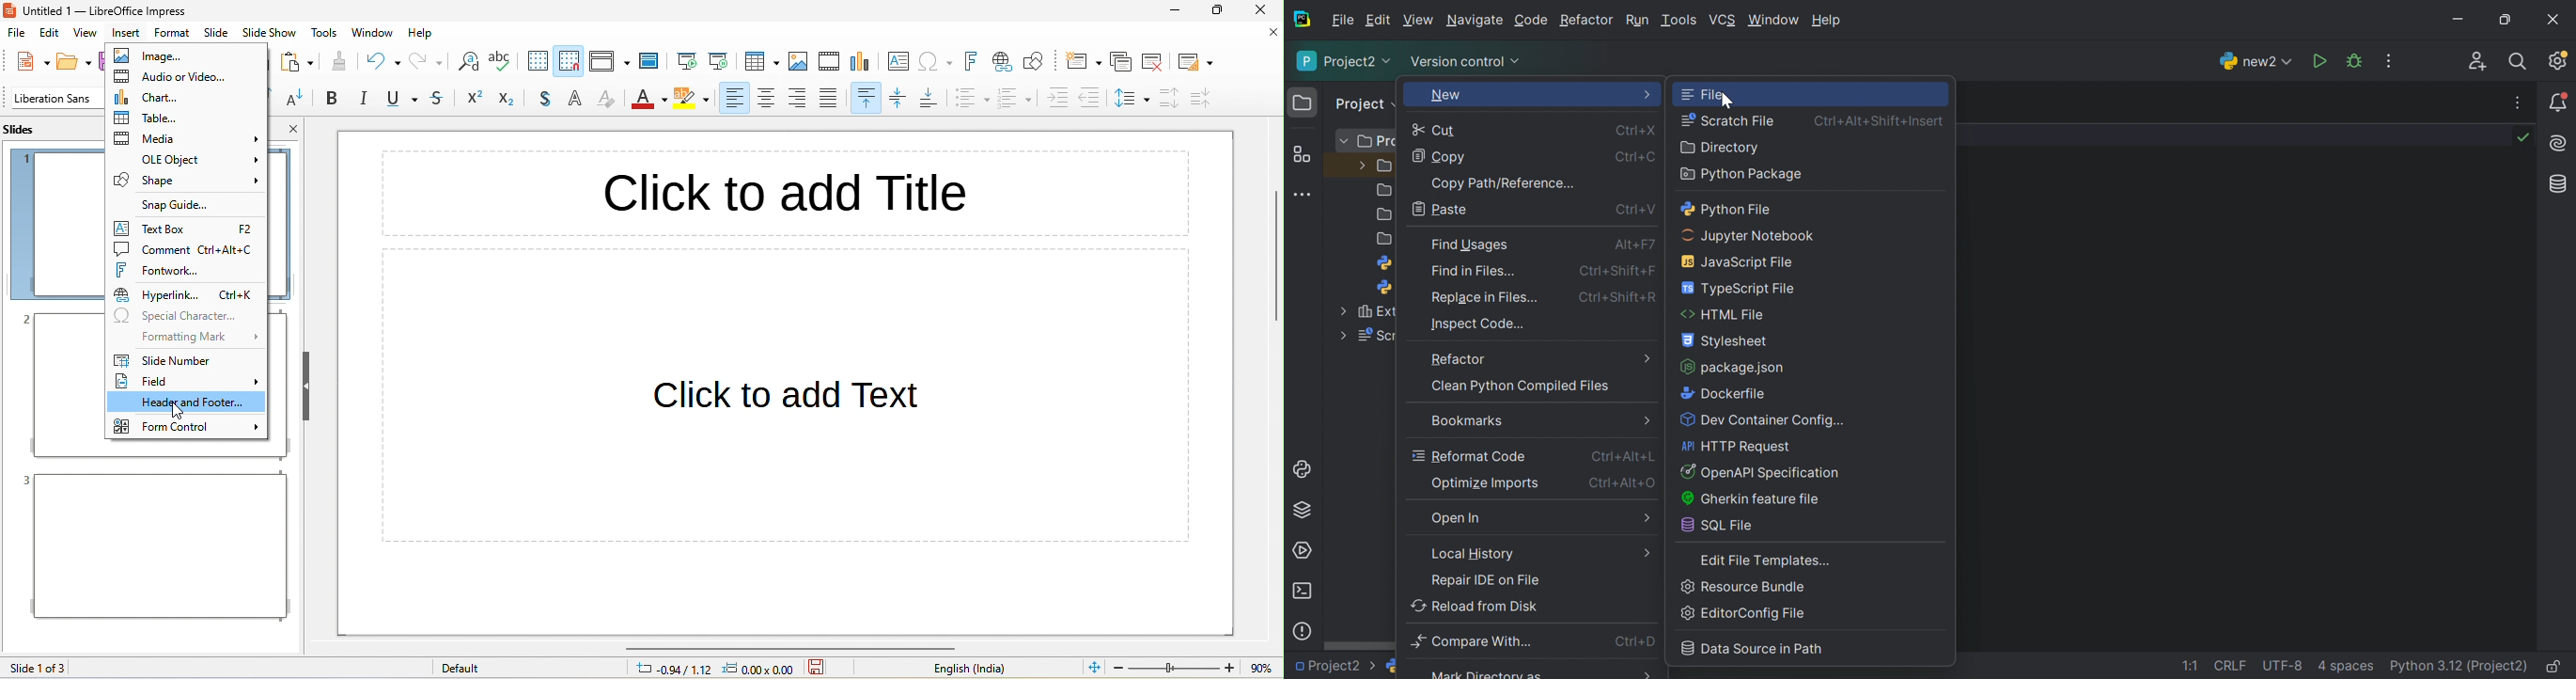 Image resolution: width=2576 pixels, height=700 pixels. Describe the element at coordinates (1120, 61) in the screenshot. I see `duplicate slide` at that location.